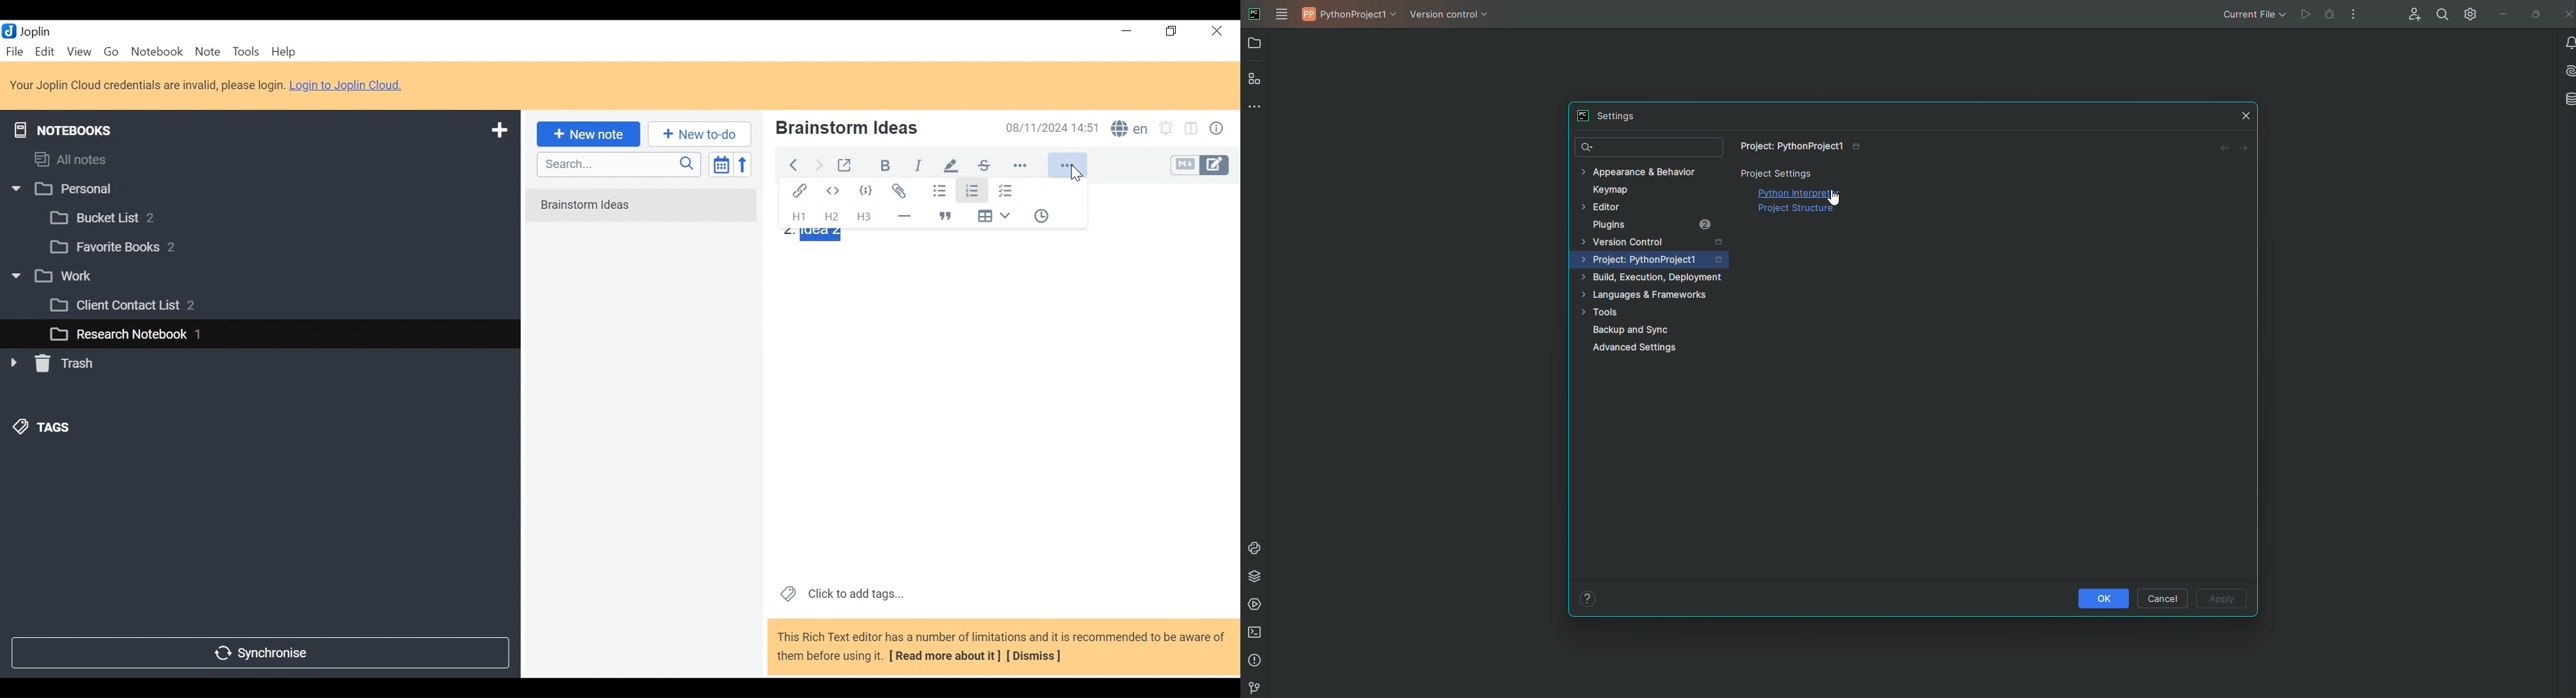 The width and height of the screenshot is (2576, 700). What do you see at coordinates (79, 51) in the screenshot?
I see `View` at bounding box center [79, 51].